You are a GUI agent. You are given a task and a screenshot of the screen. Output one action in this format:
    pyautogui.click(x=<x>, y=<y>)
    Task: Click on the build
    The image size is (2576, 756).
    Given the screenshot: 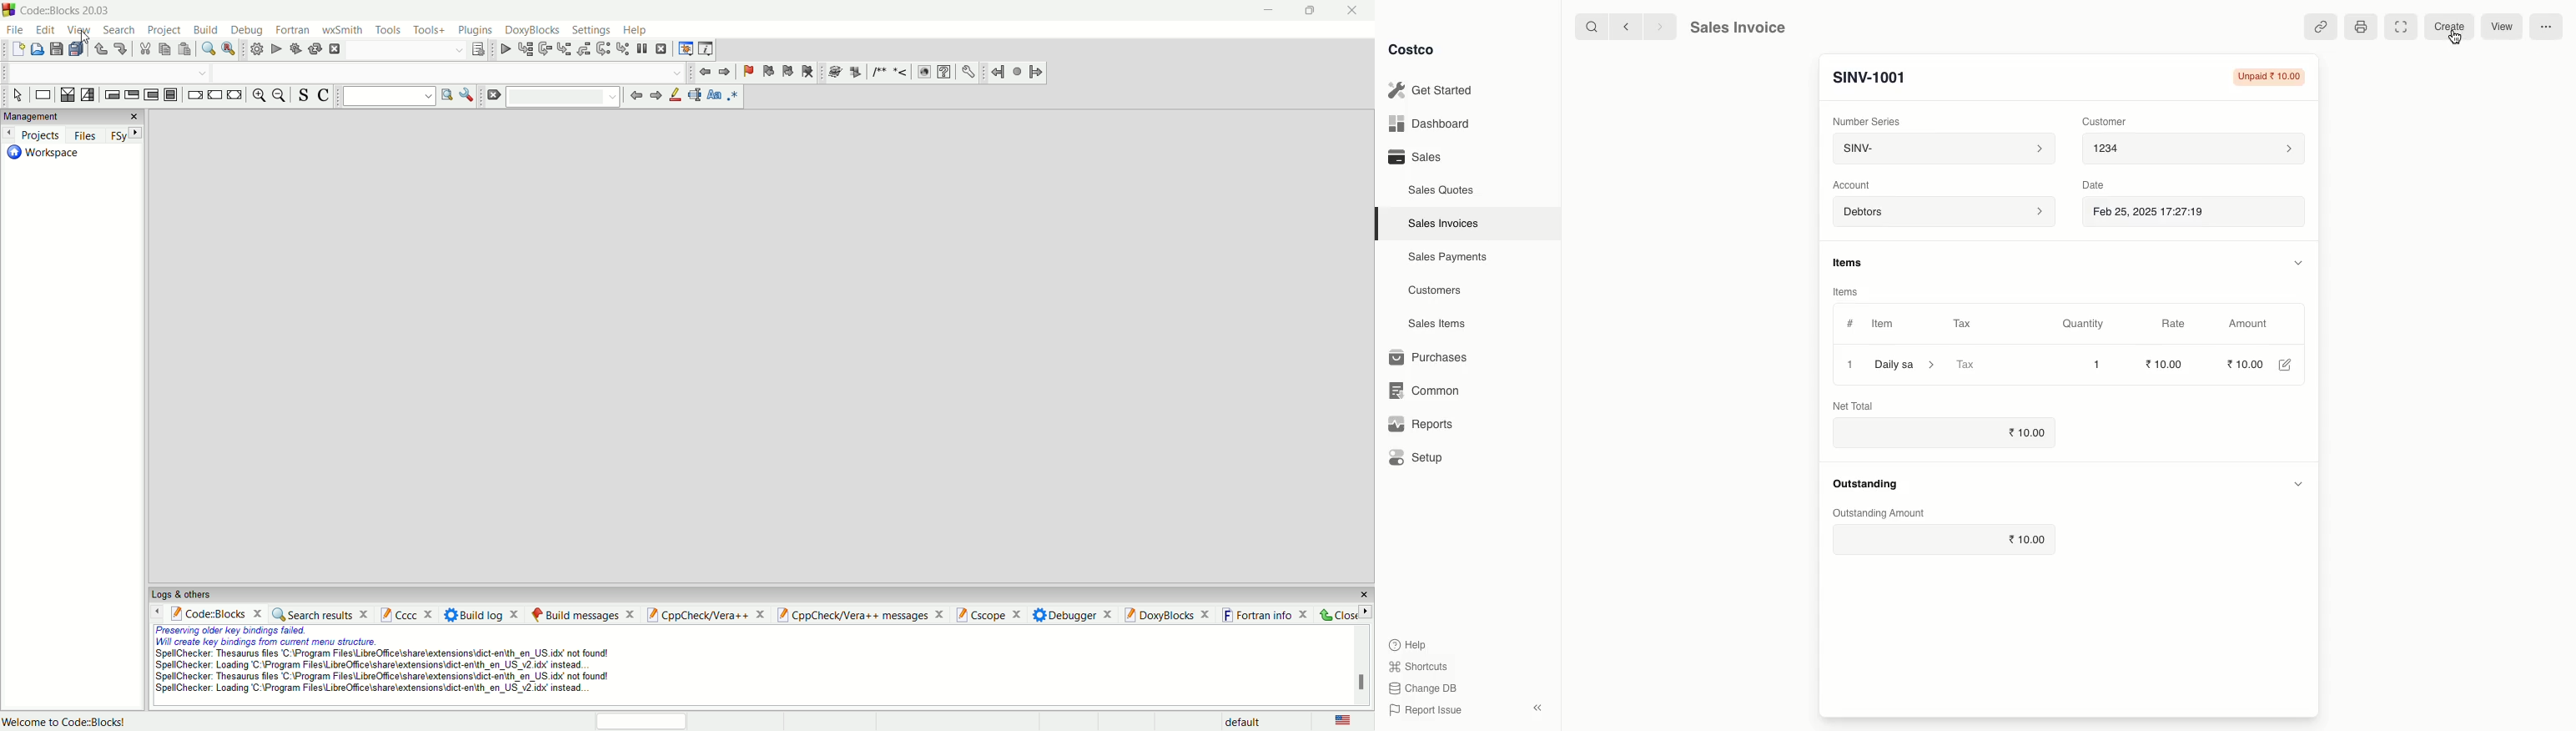 What is the action you would take?
    pyautogui.click(x=204, y=30)
    